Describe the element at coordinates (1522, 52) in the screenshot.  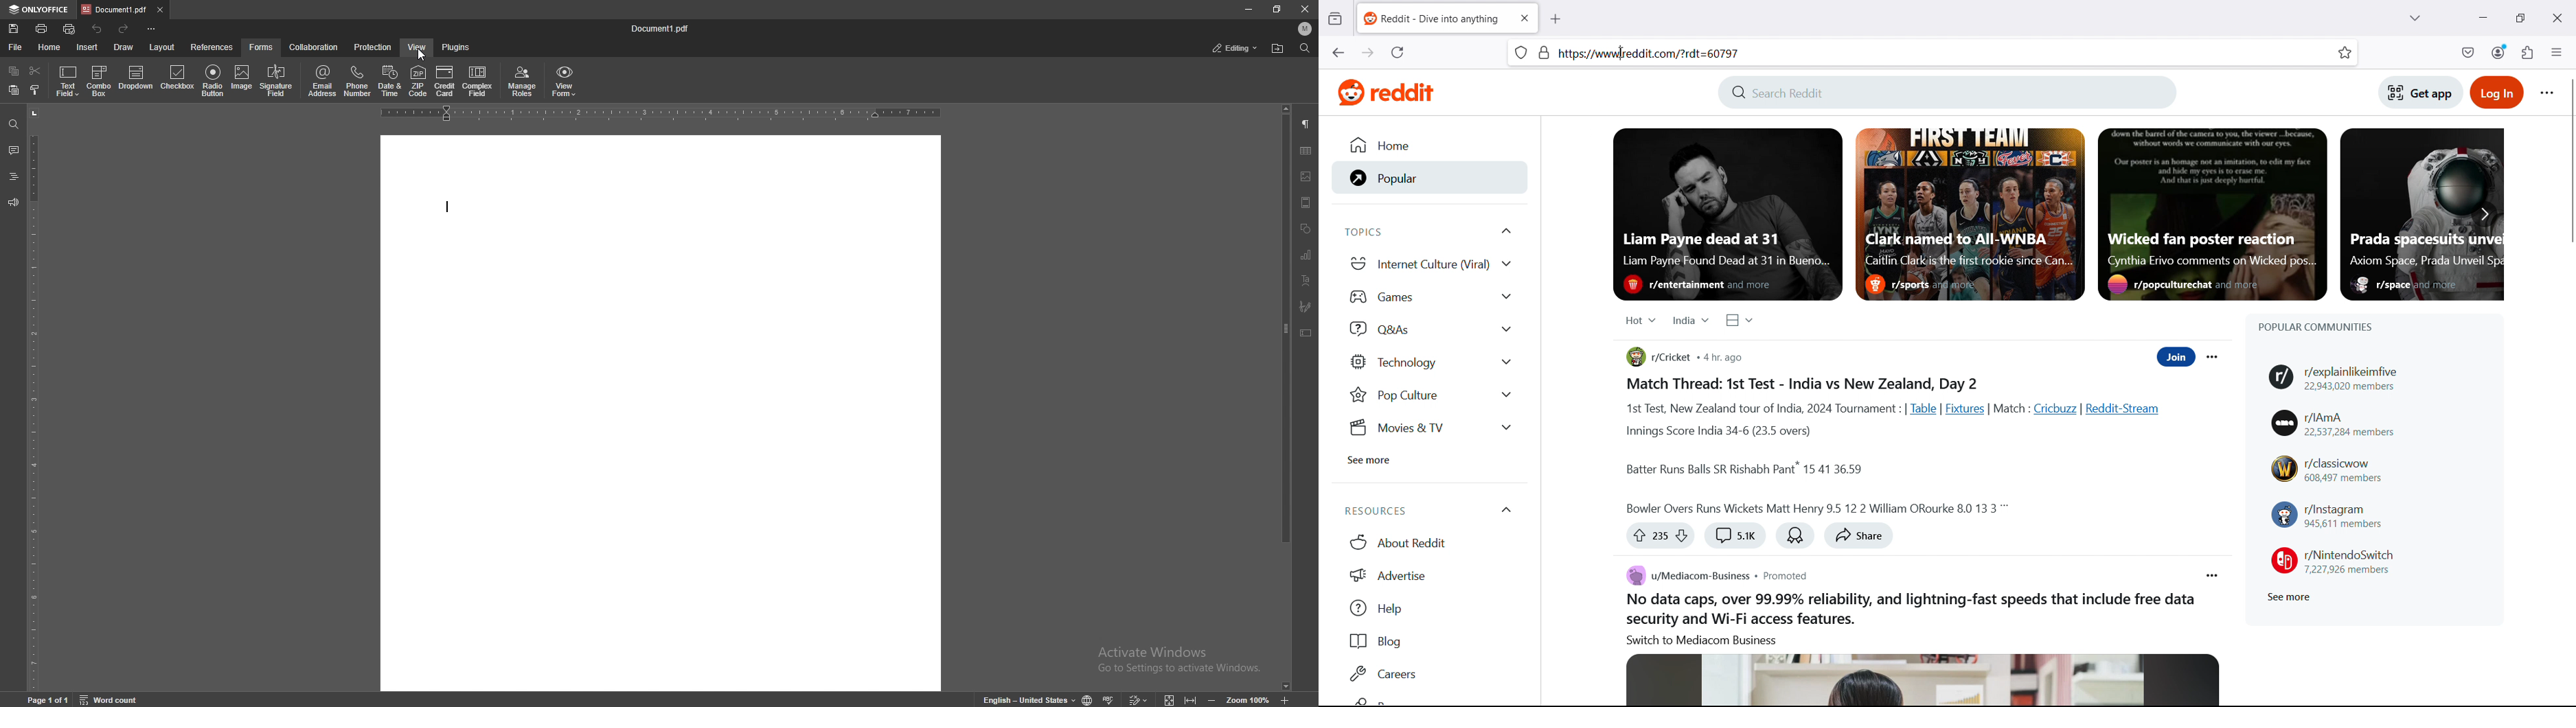
I see `site information` at that location.